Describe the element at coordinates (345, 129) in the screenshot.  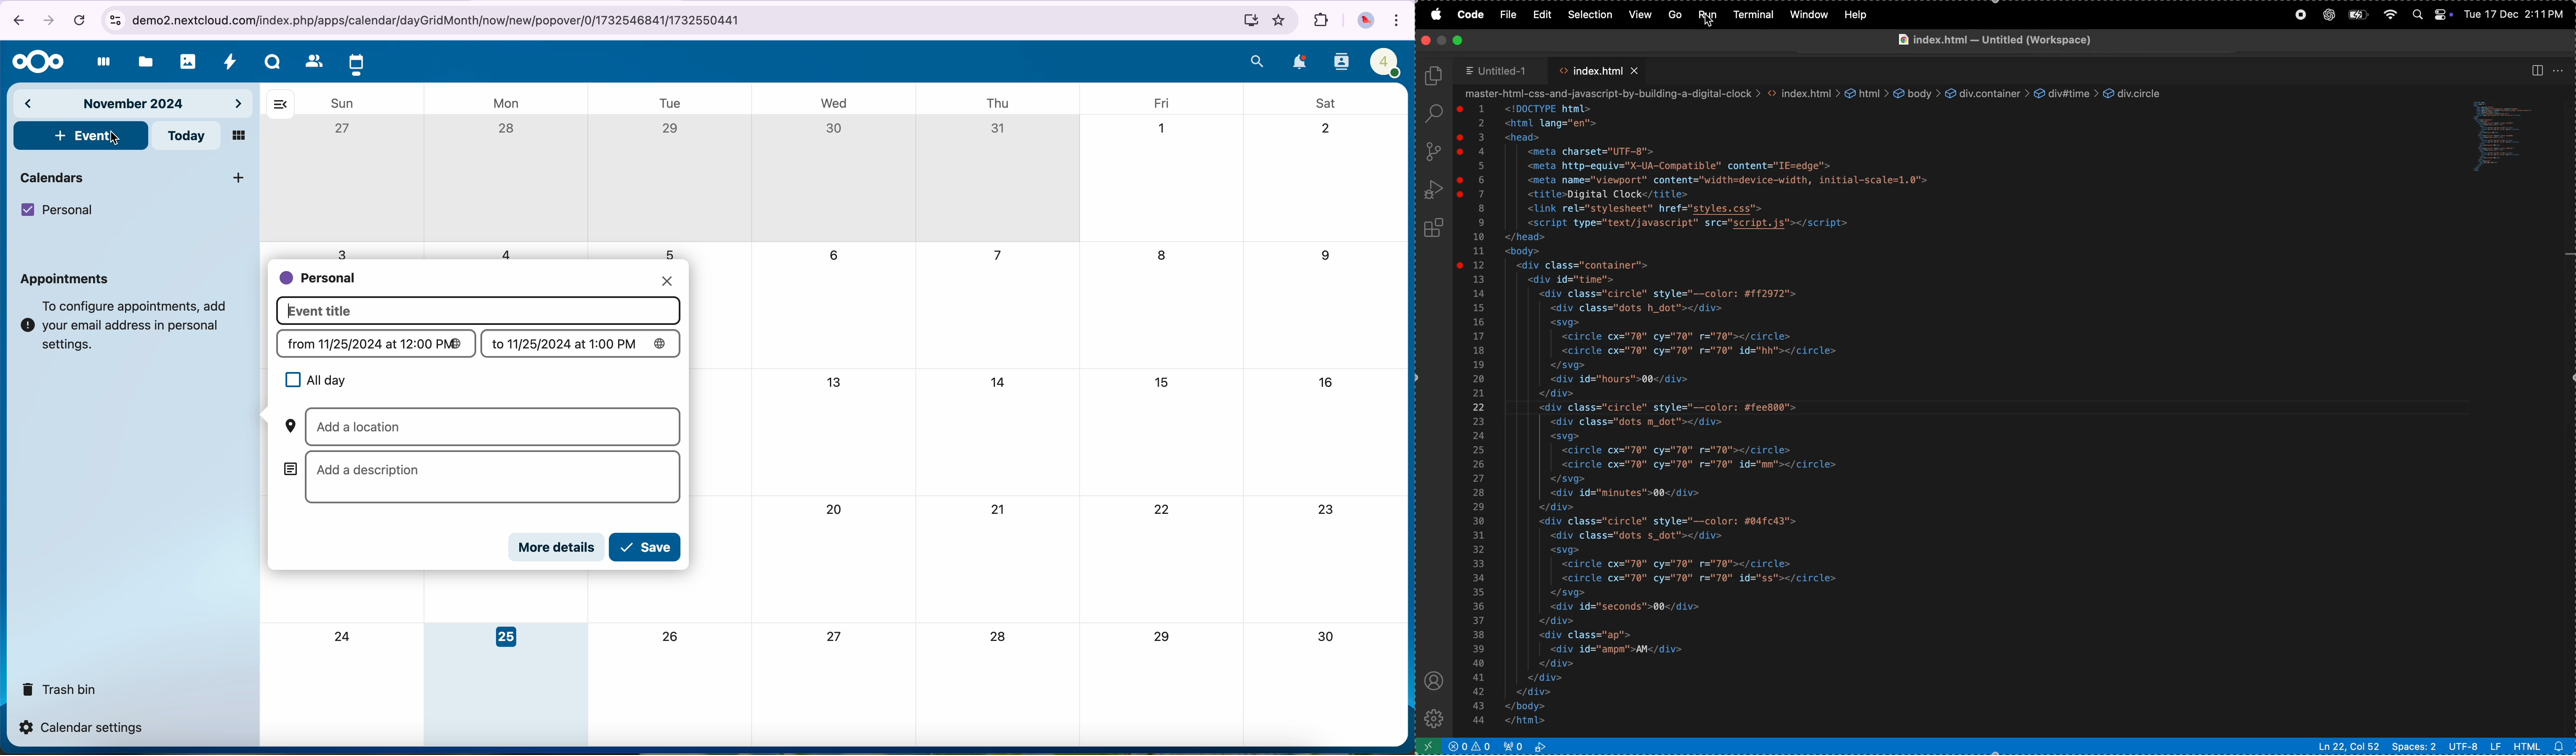
I see `27` at that location.